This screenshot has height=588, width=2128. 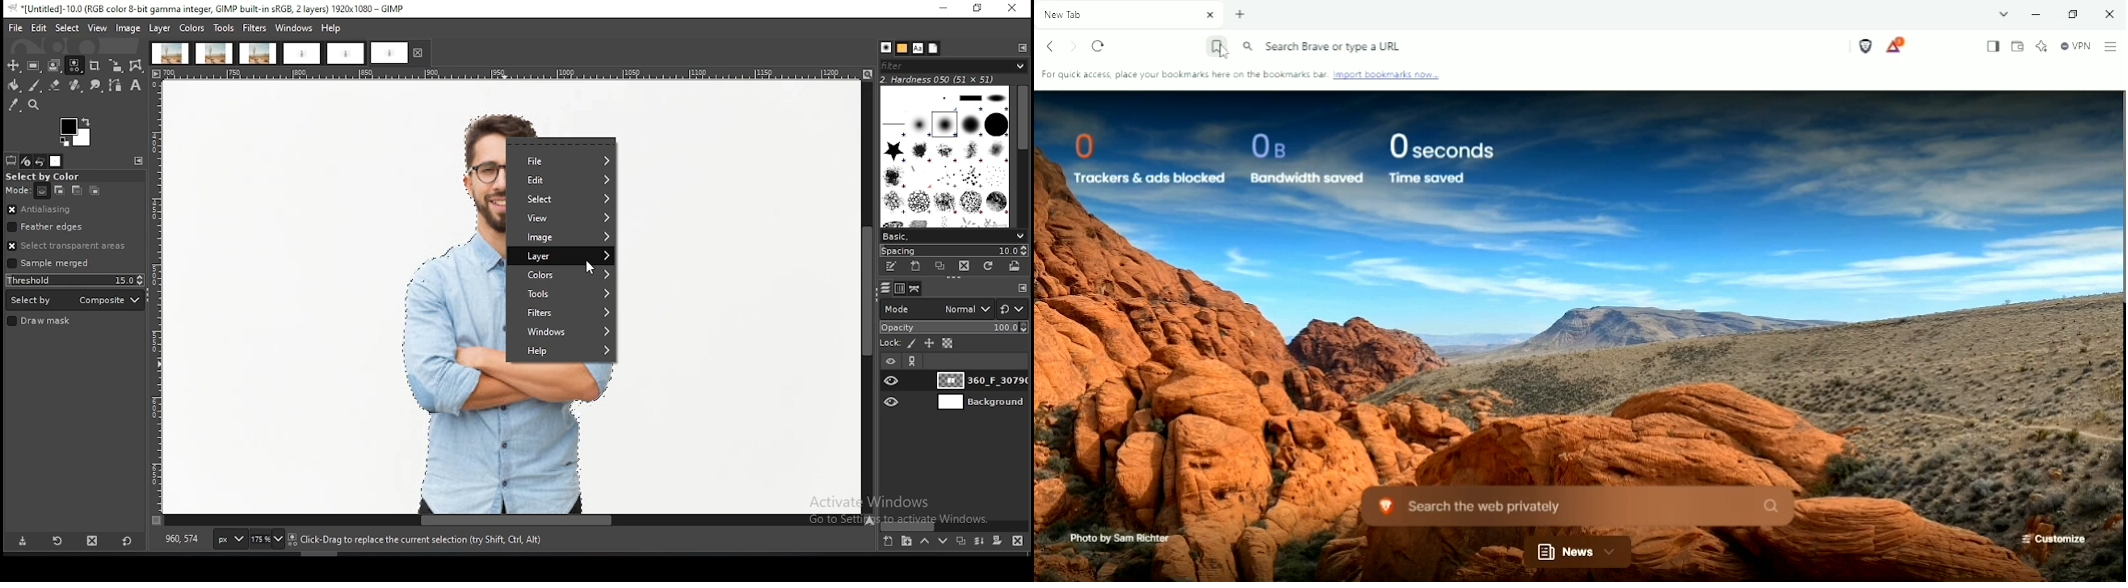 What do you see at coordinates (95, 67) in the screenshot?
I see `crop tool` at bounding box center [95, 67].